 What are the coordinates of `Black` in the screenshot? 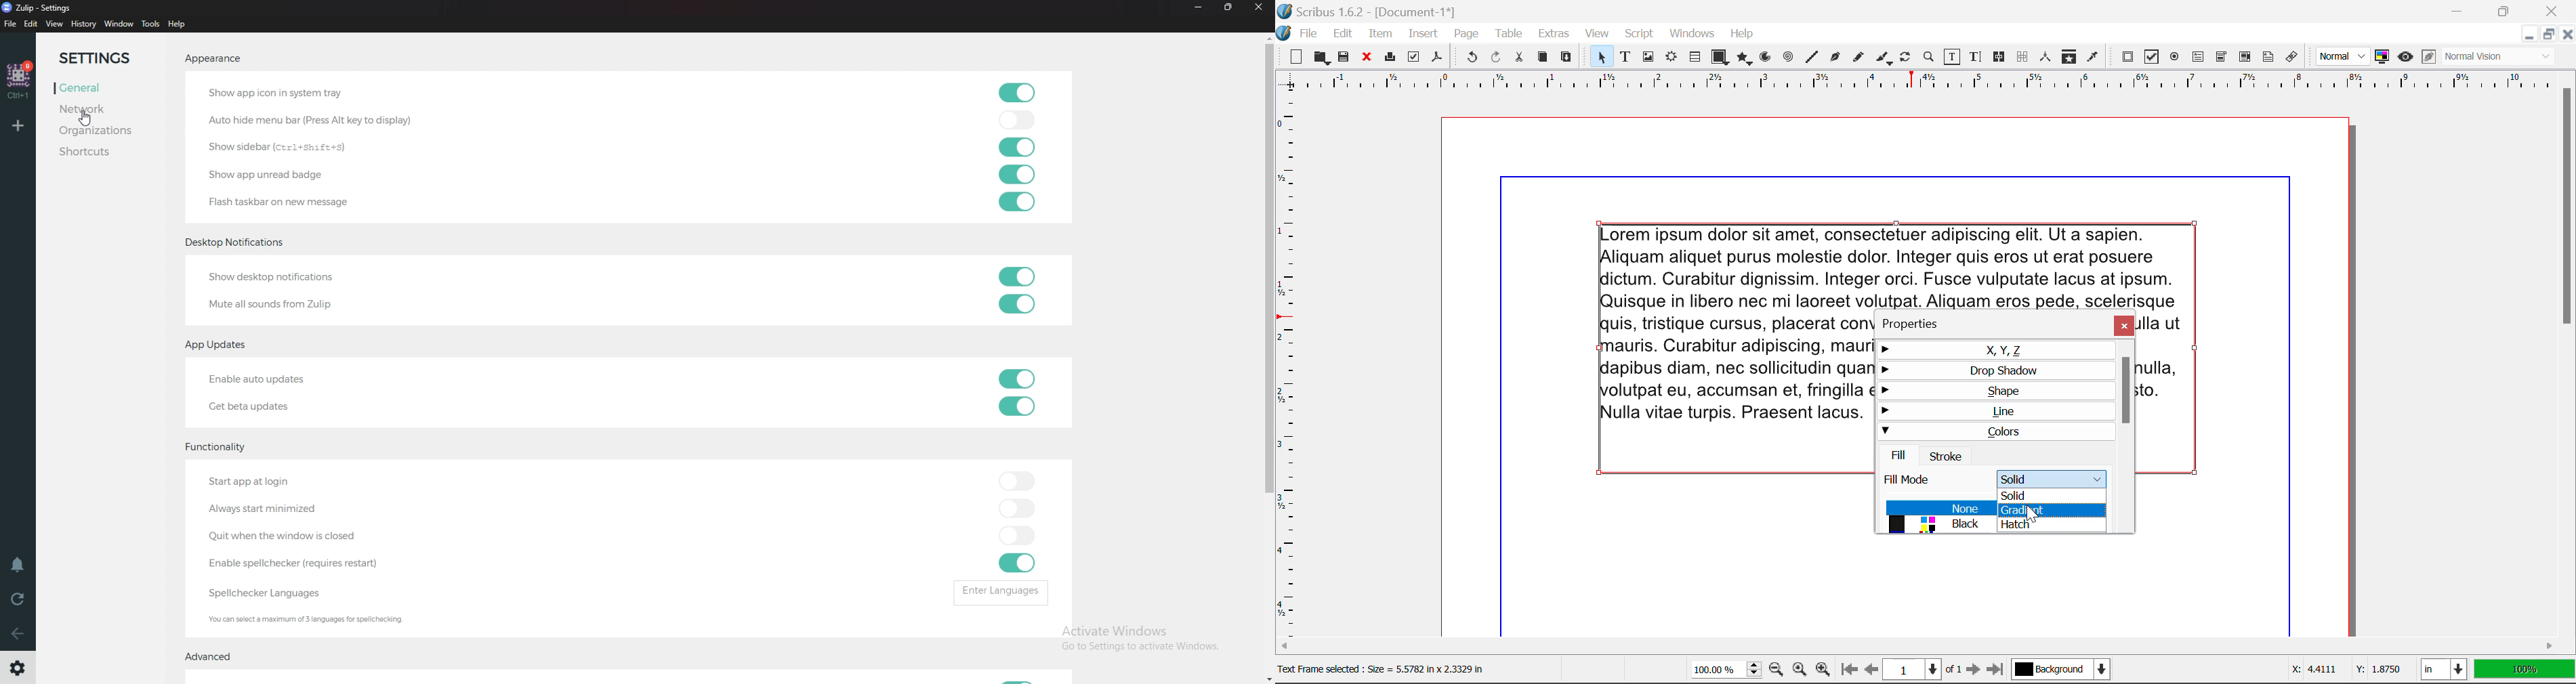 It's located at (1937, 524).